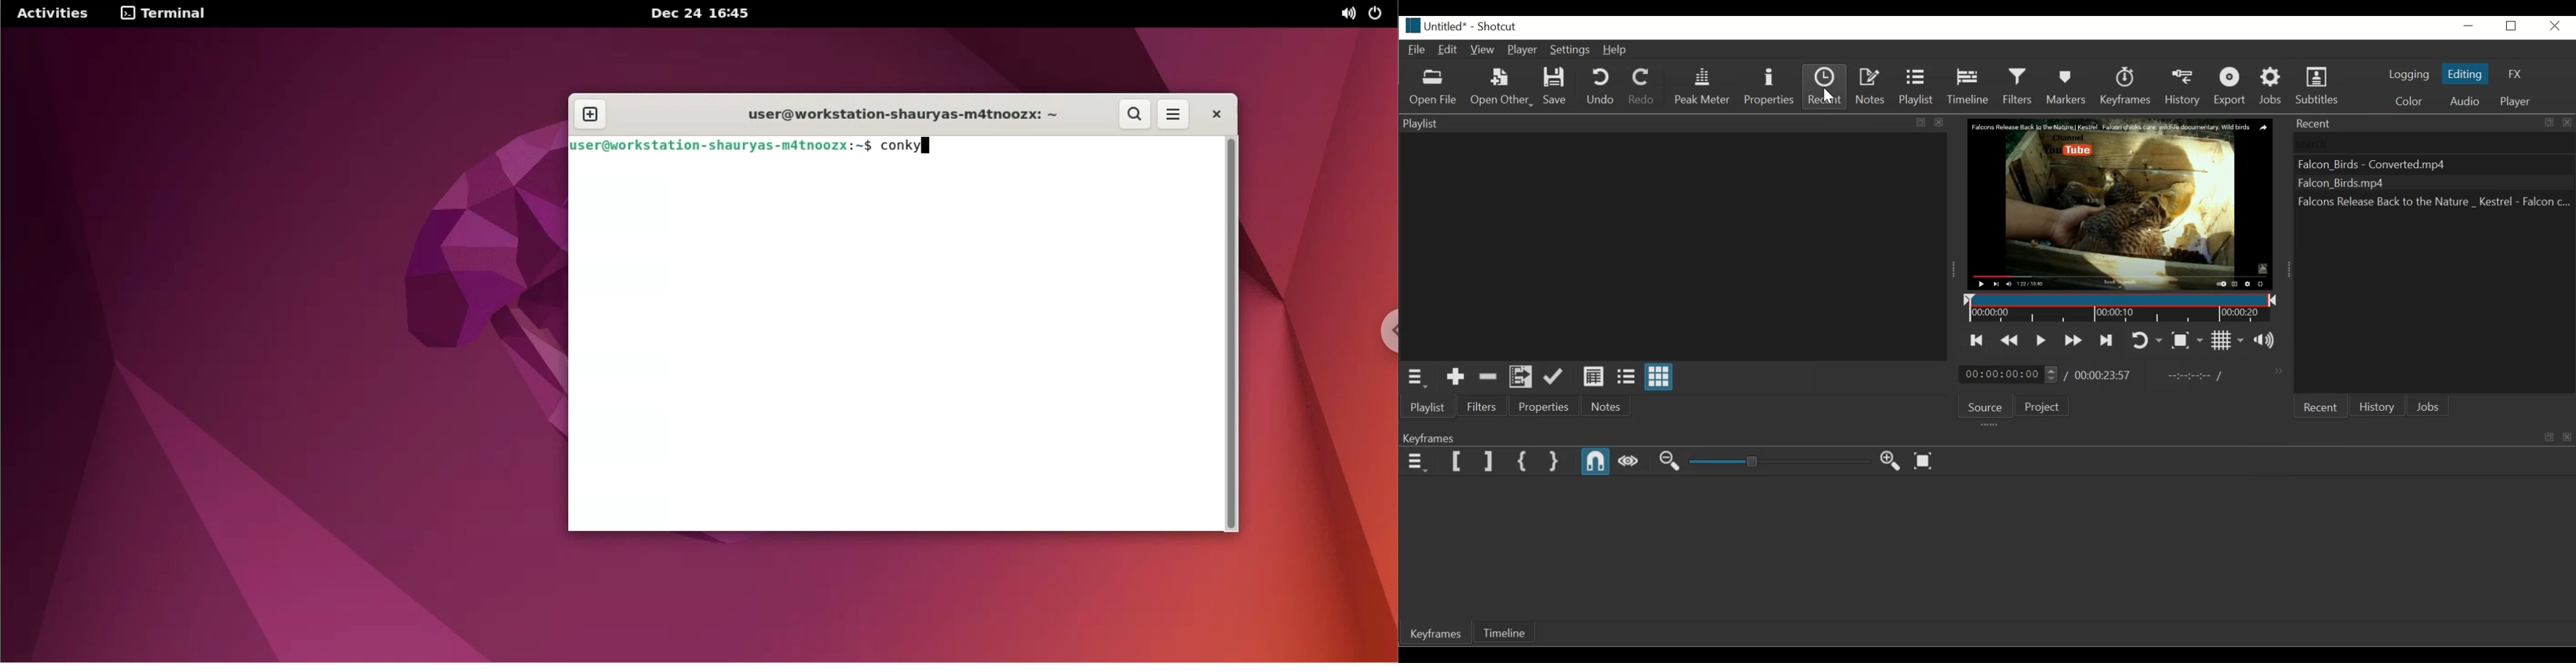 This screenshot has width=2576, height=672. Describe the element at coordinates (2267, 342) in the screenshot. I see `Show the volume control` at that location.